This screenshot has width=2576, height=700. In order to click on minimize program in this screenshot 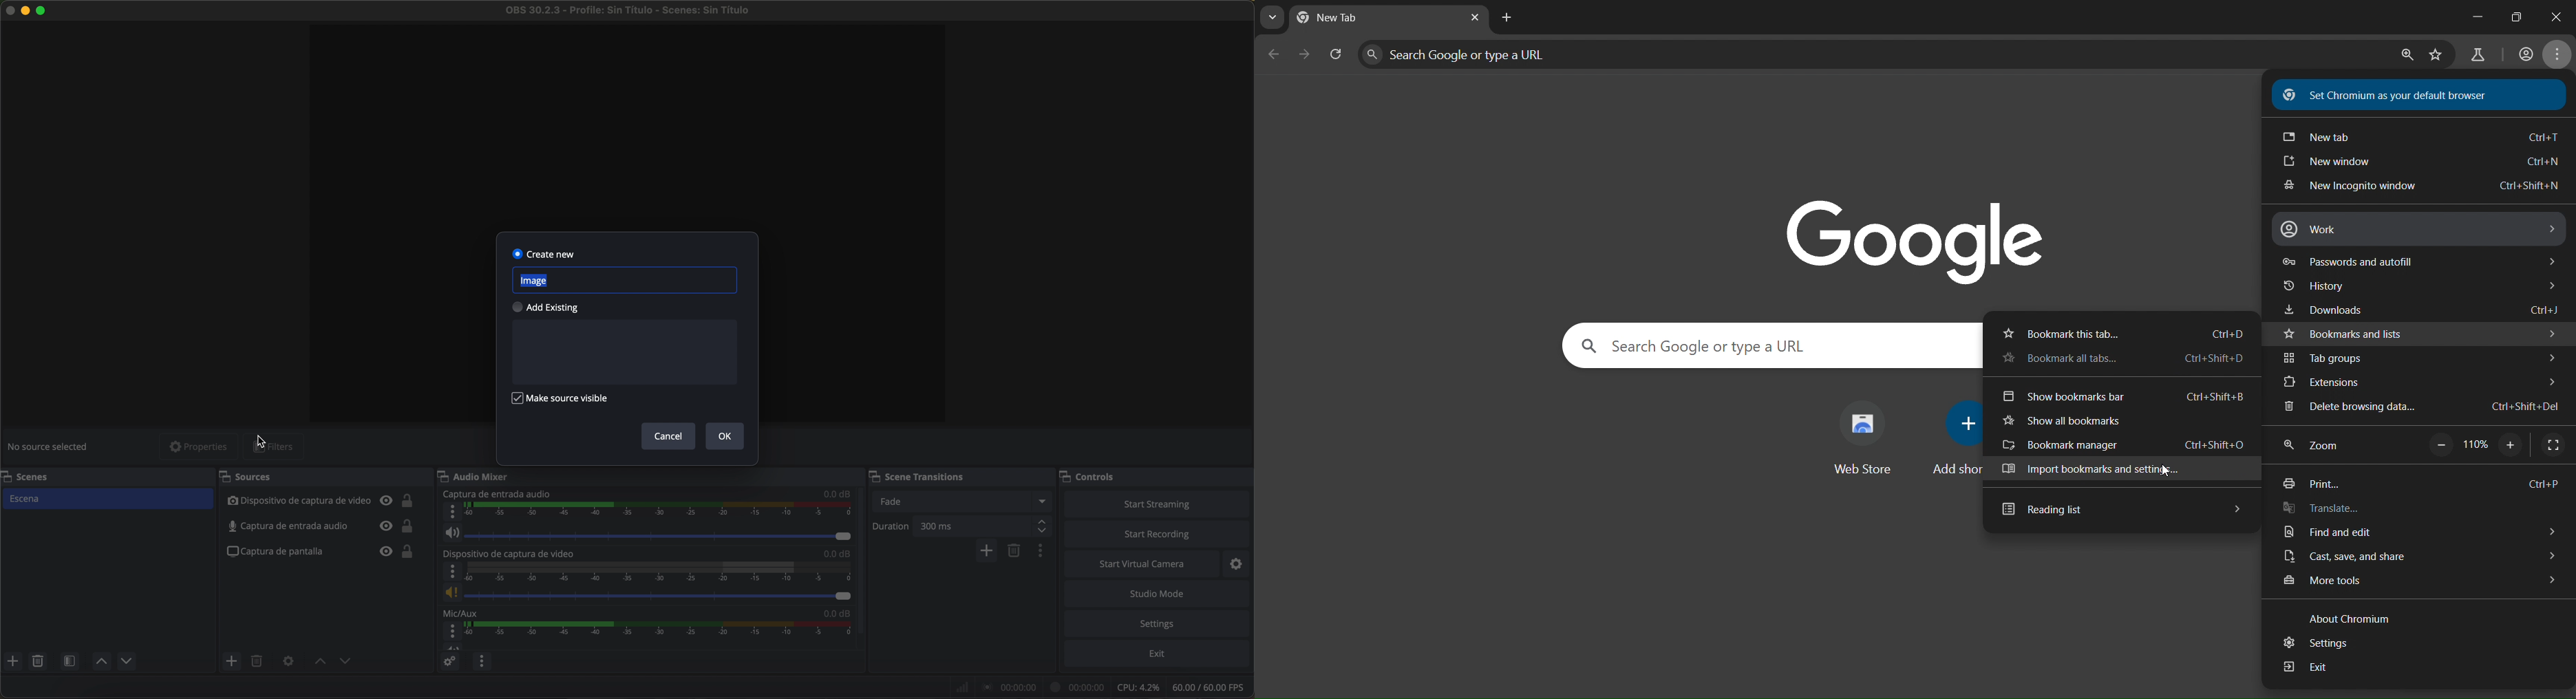, I will do `click(26, 10)`.